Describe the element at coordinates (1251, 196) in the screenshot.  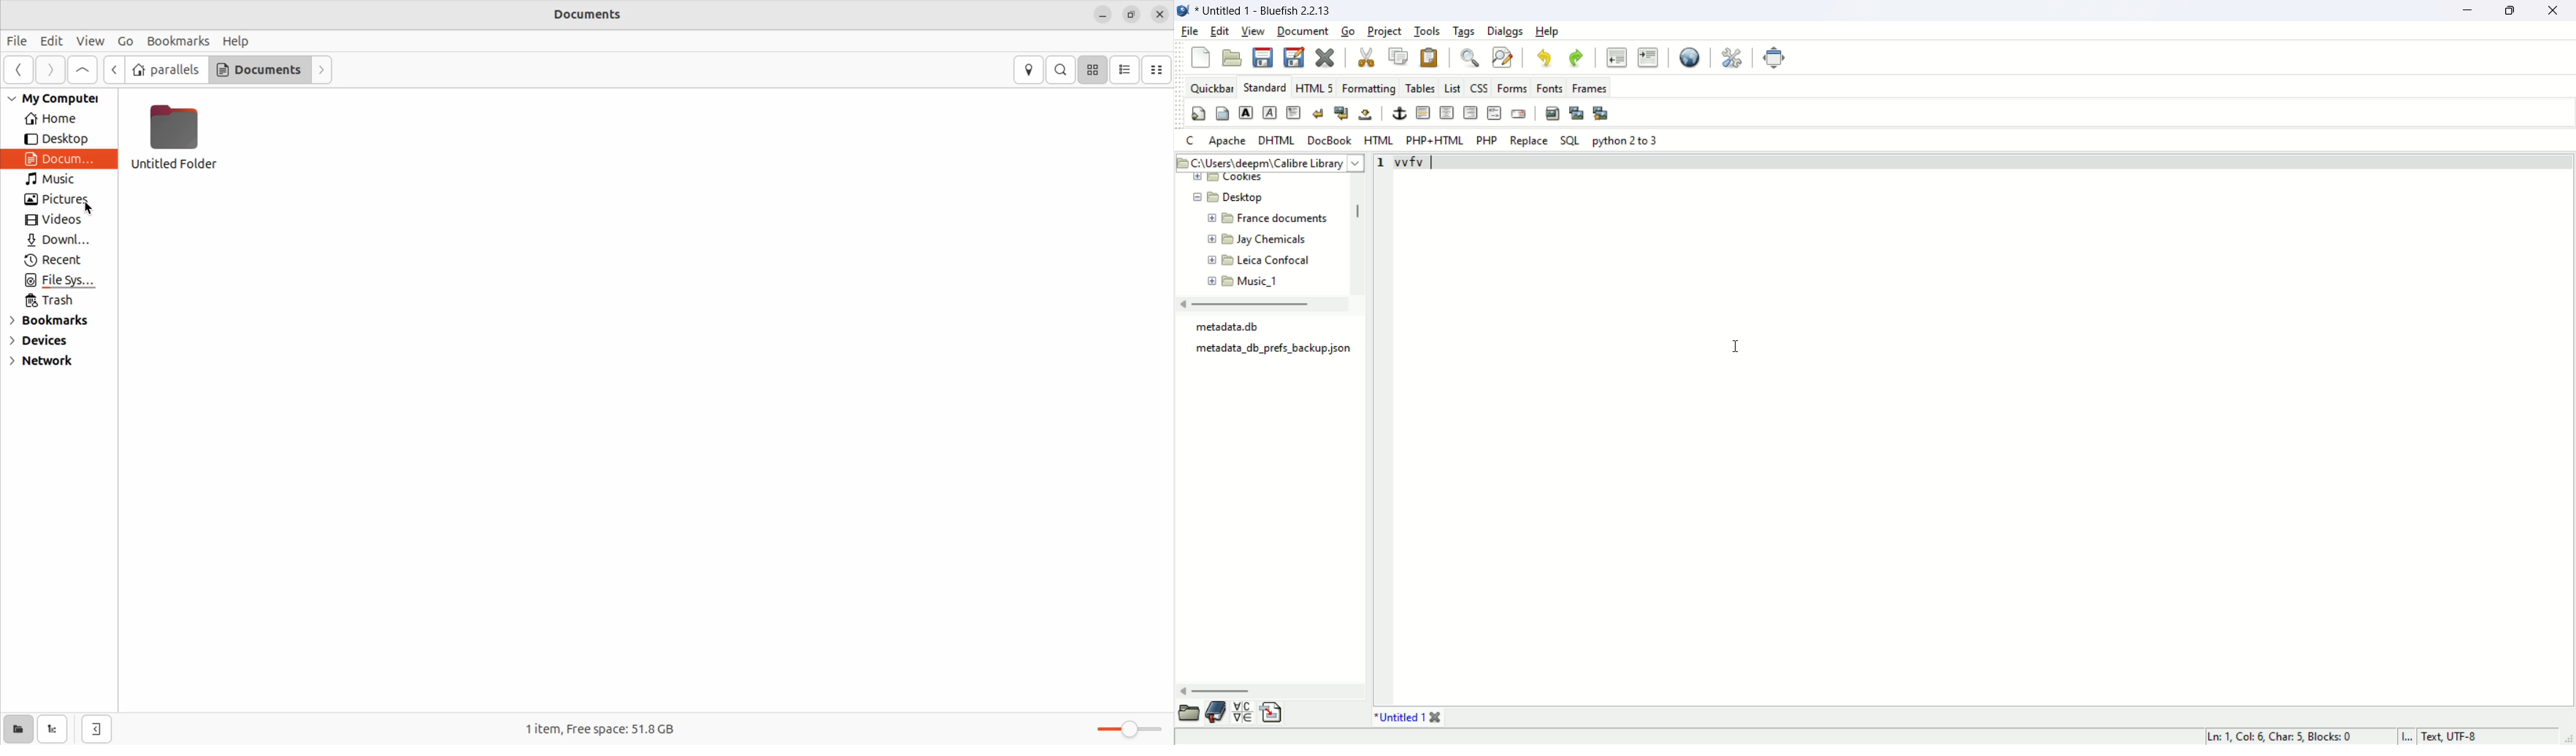
I see `folder name` at that location.